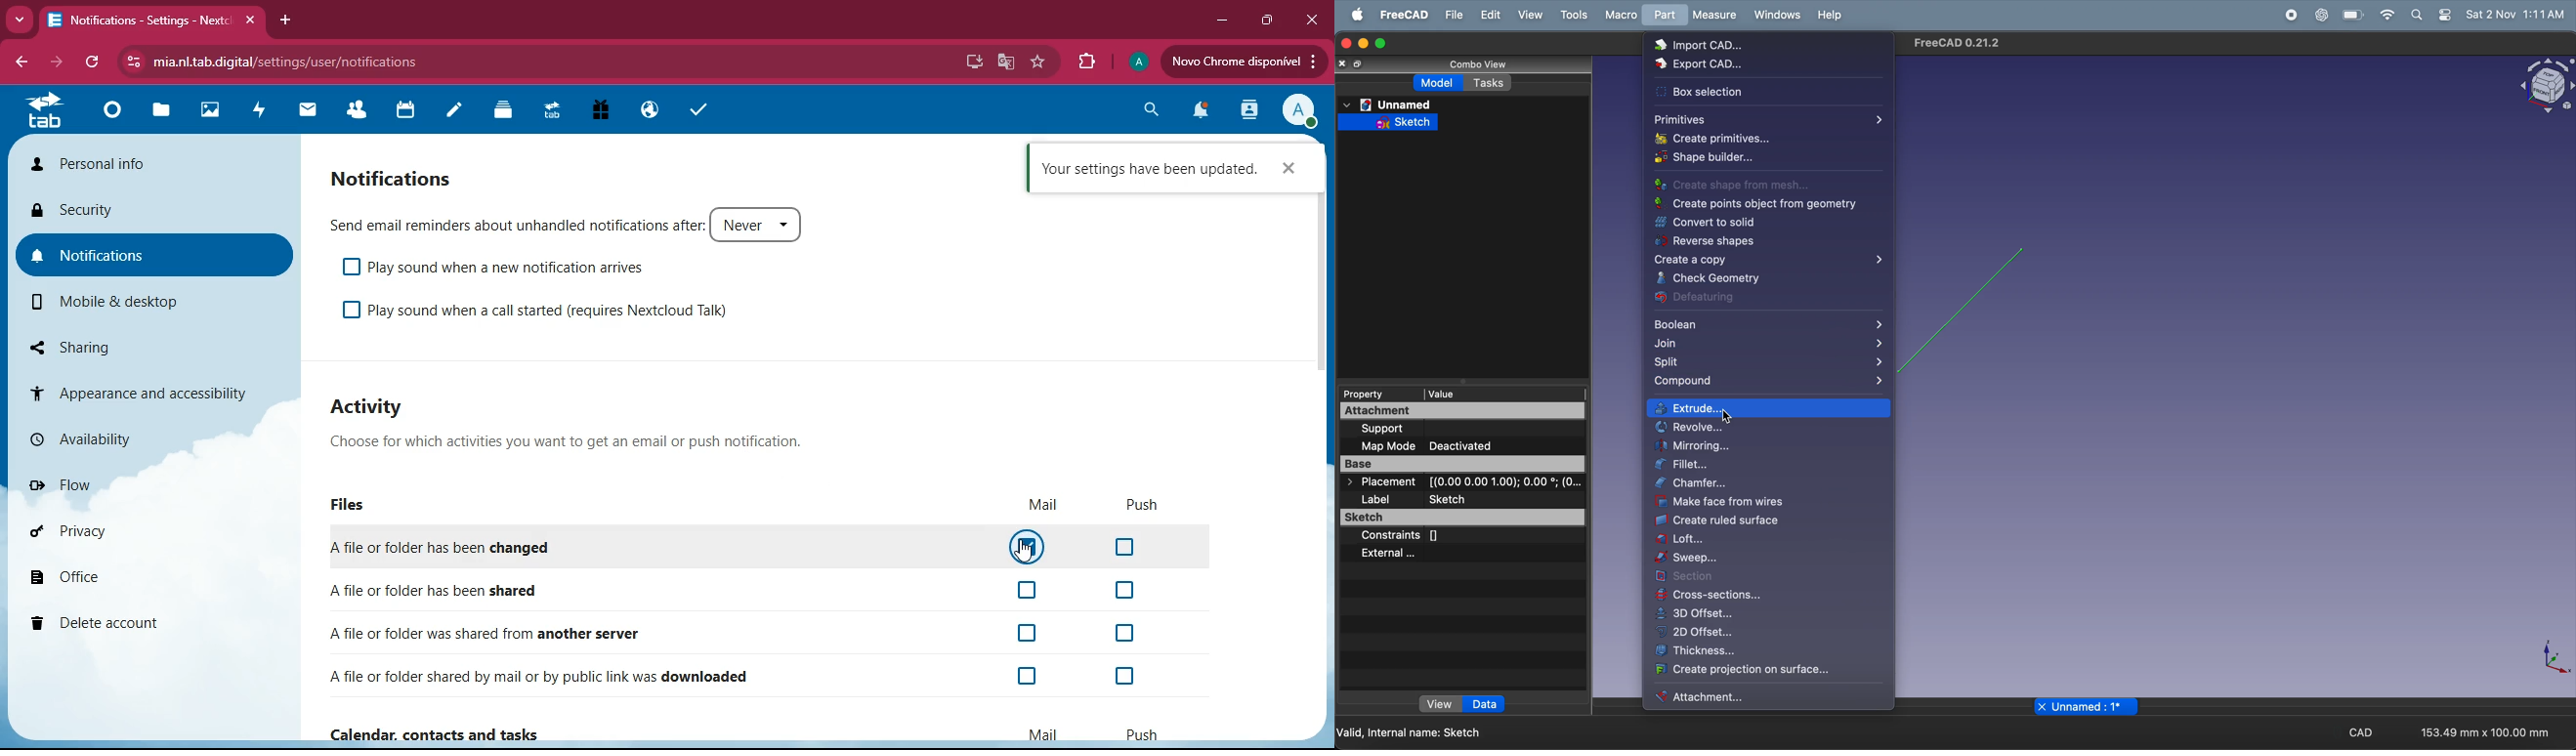  What do you see at coordinates (946, 63) in the screenshot?
I see `password` at bounding box center [946, 63].